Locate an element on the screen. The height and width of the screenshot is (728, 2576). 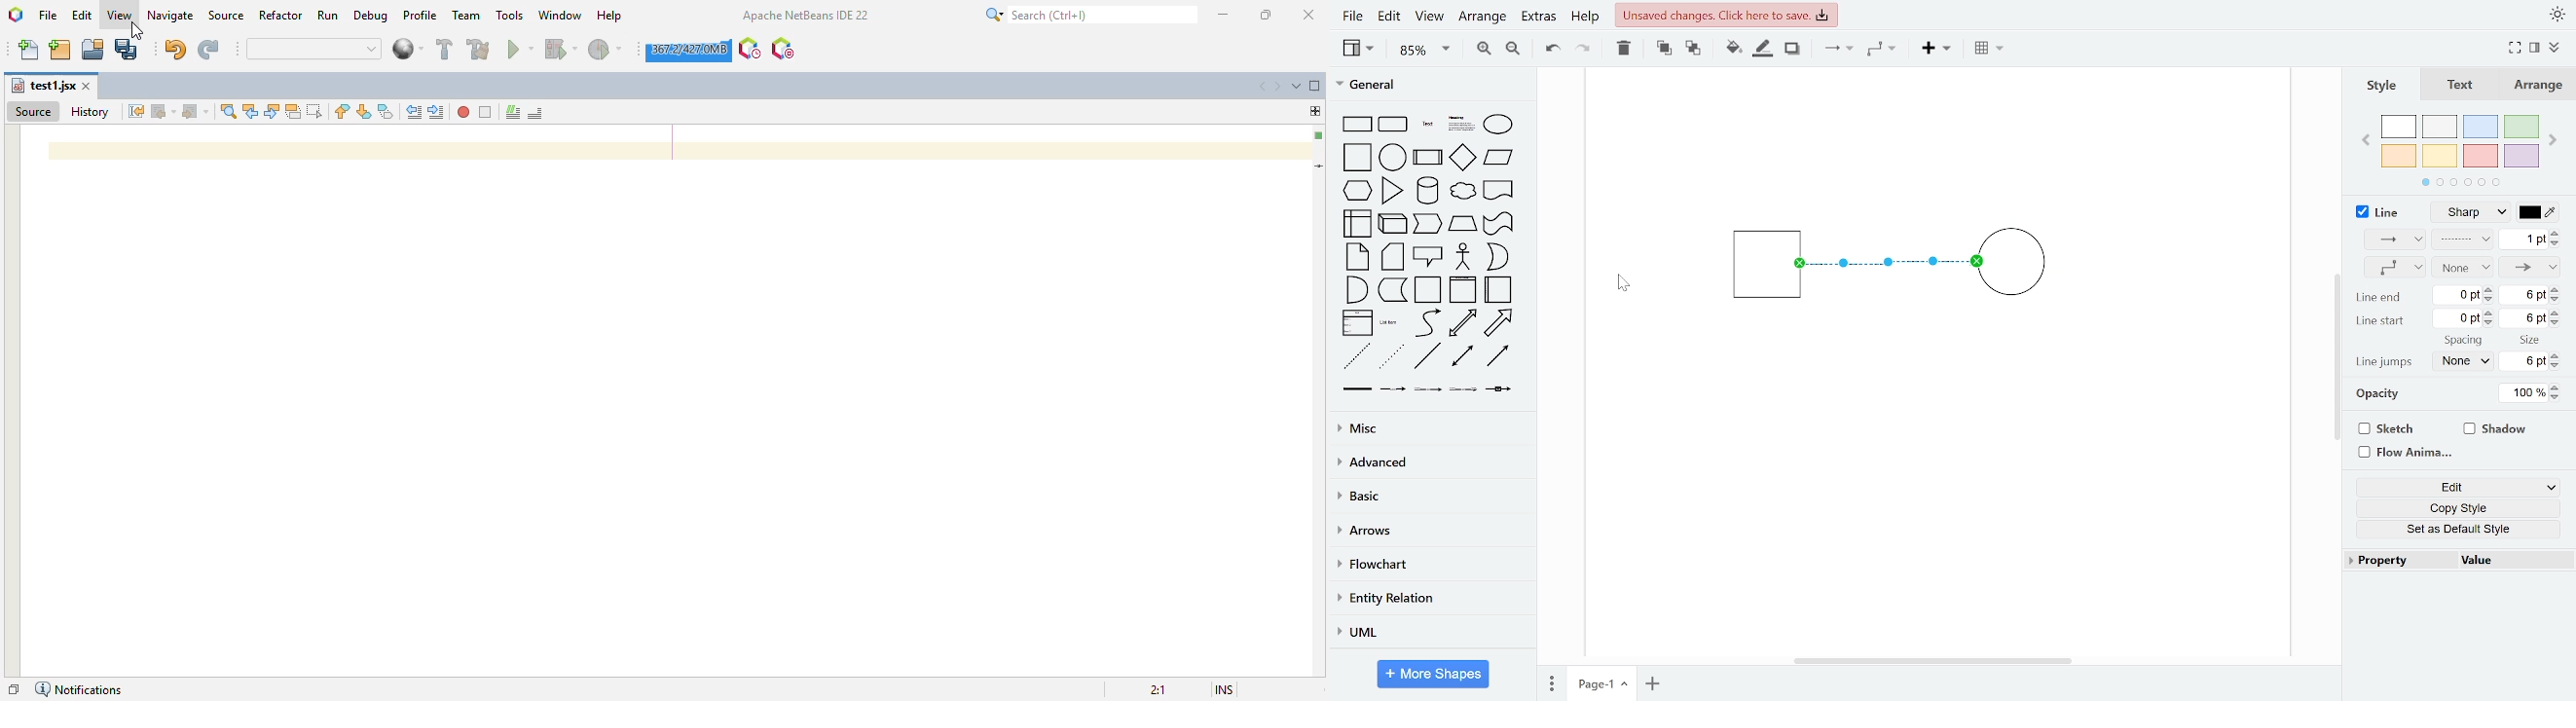
profile project is located at coordinates (607, 50).